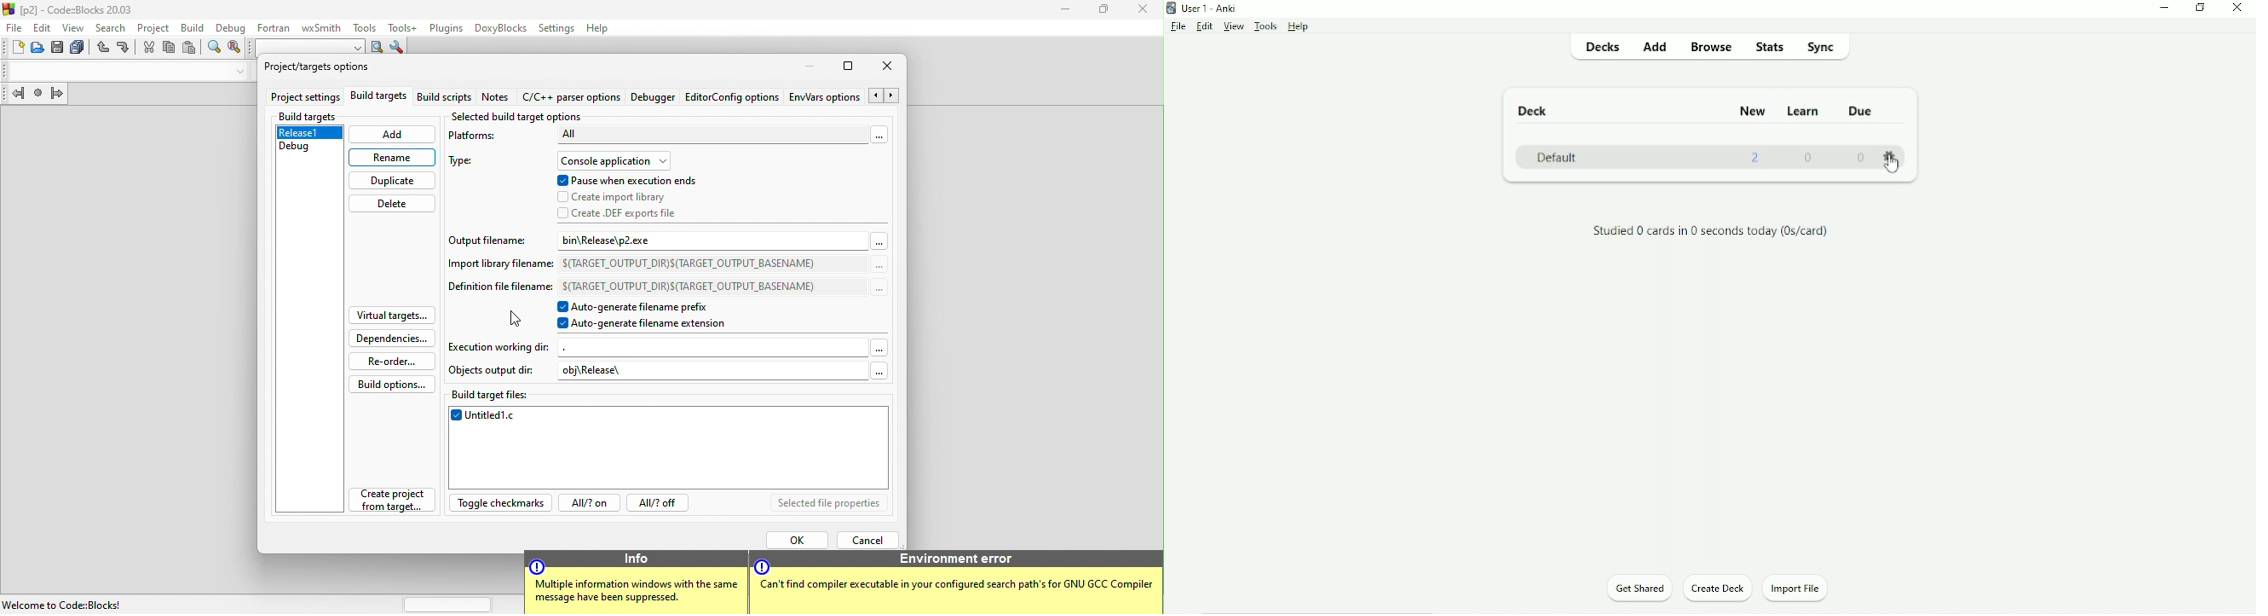  Describe the element at coordinates (628, 181) in the screenshot. I see `pause when execution ends` at that location.